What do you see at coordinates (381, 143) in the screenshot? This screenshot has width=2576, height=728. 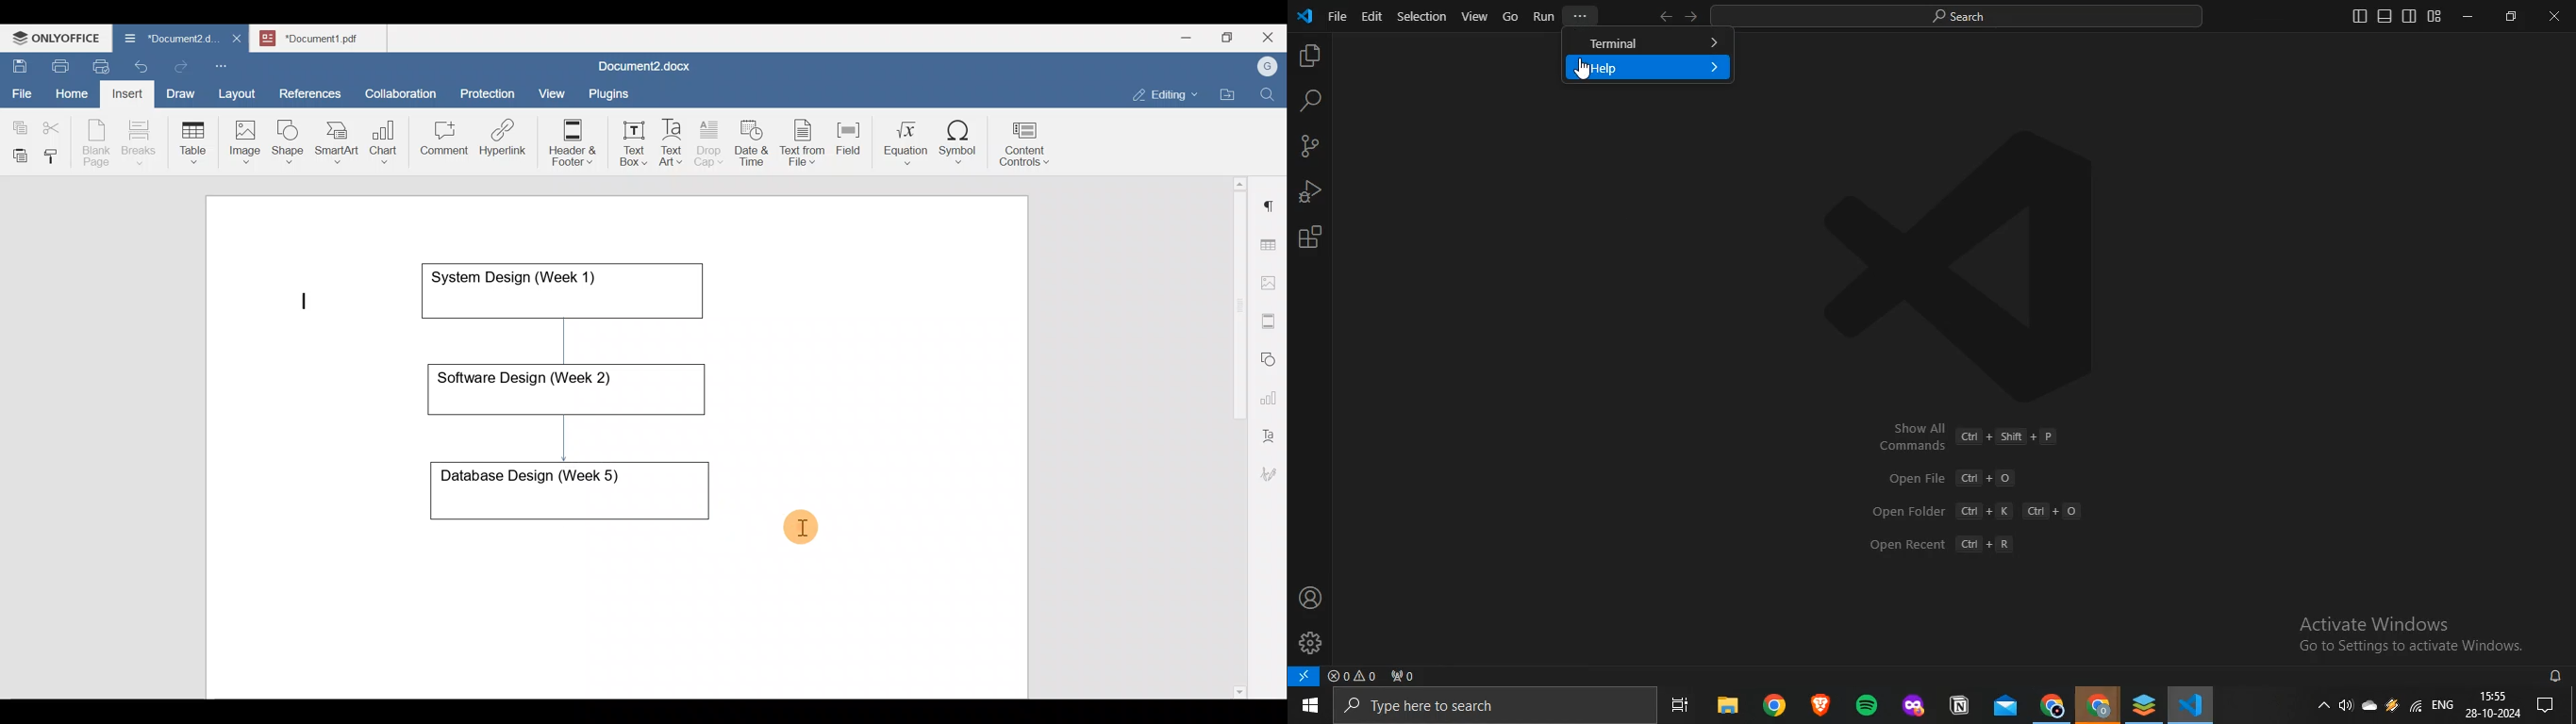 I see `Chart` at bounding box center [381, 143].